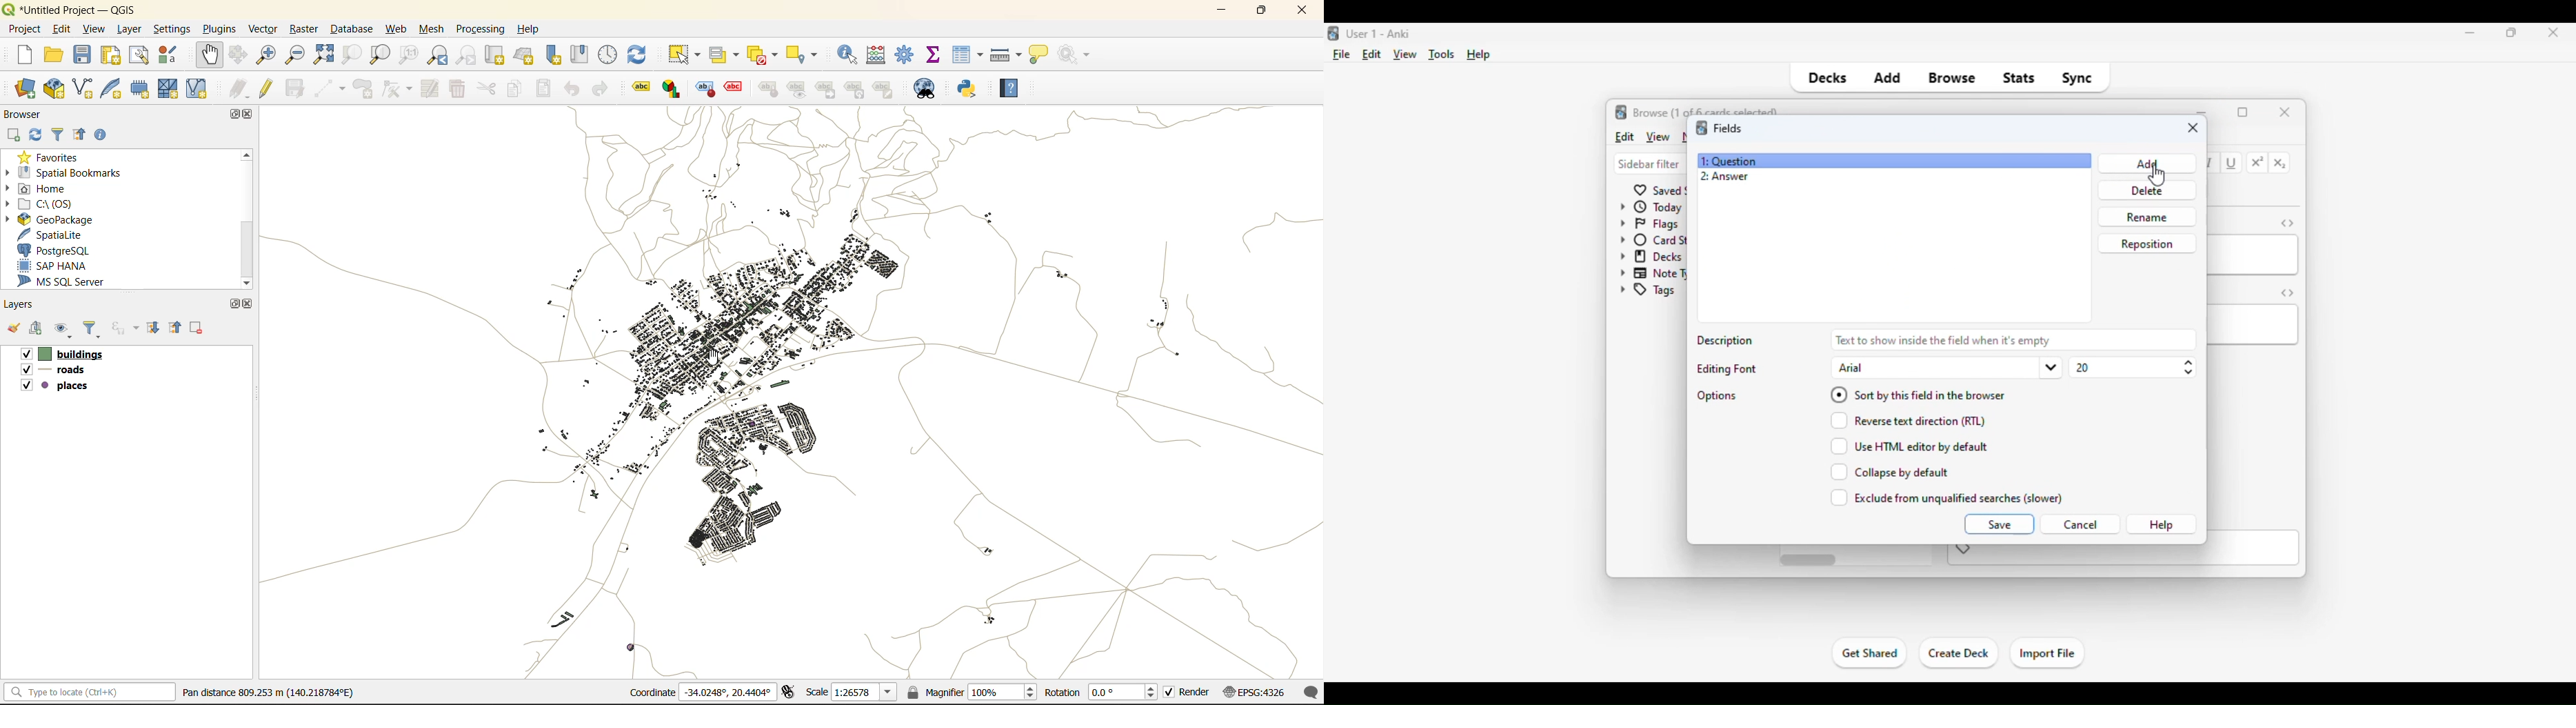 This screenshot has width=2576, height=728. I want to click on delete, so click(2145, 190).